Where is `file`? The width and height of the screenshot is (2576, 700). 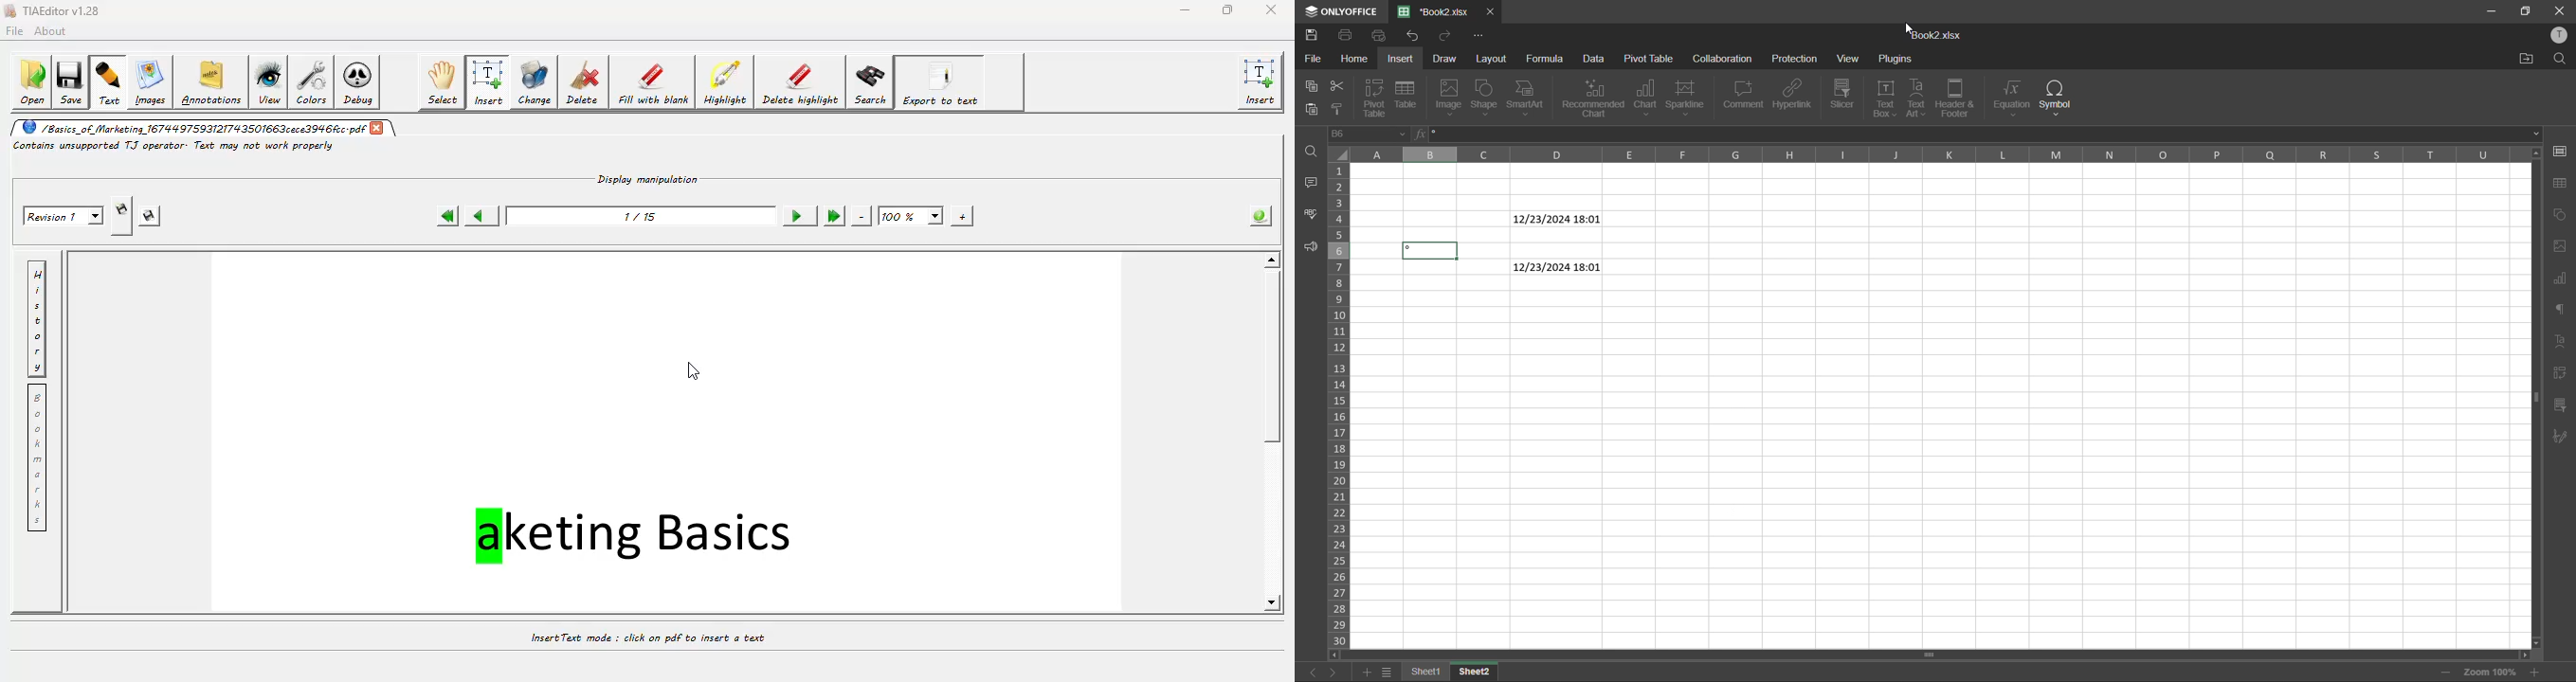
file is located at coordinates (1311, 58).